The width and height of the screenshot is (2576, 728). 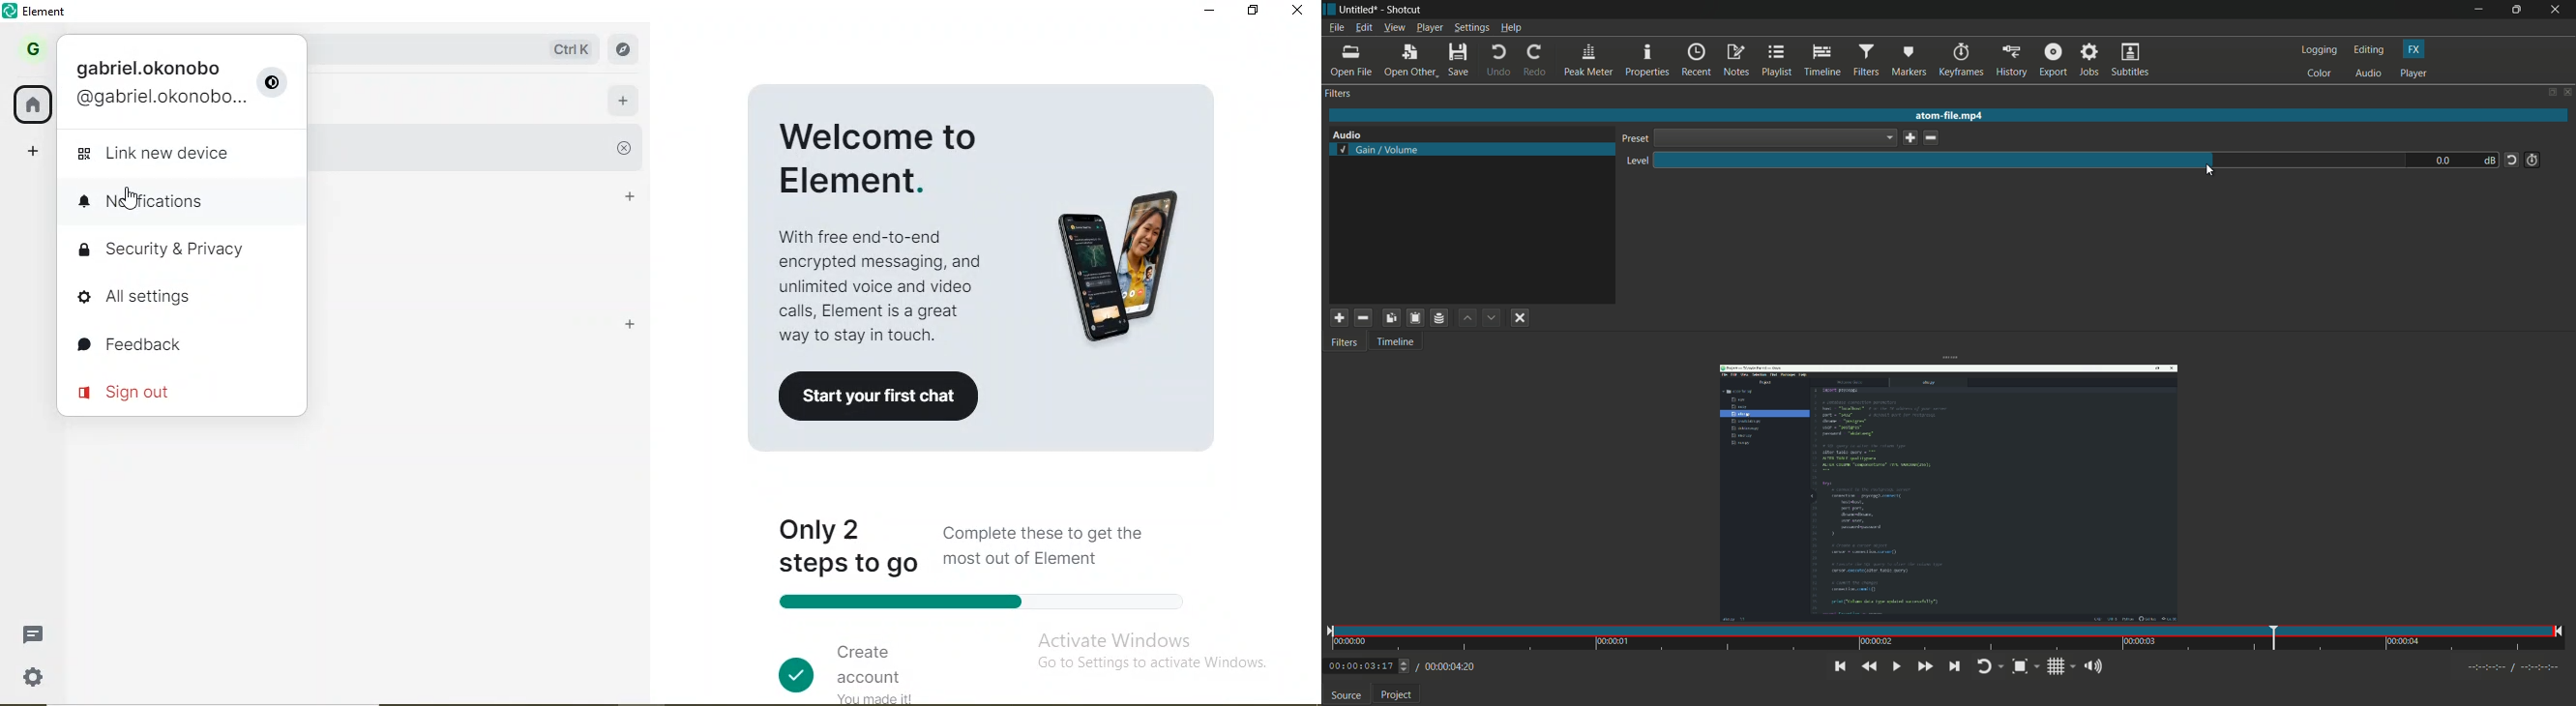 I want to click on user settings, so click(x=277, y=81).